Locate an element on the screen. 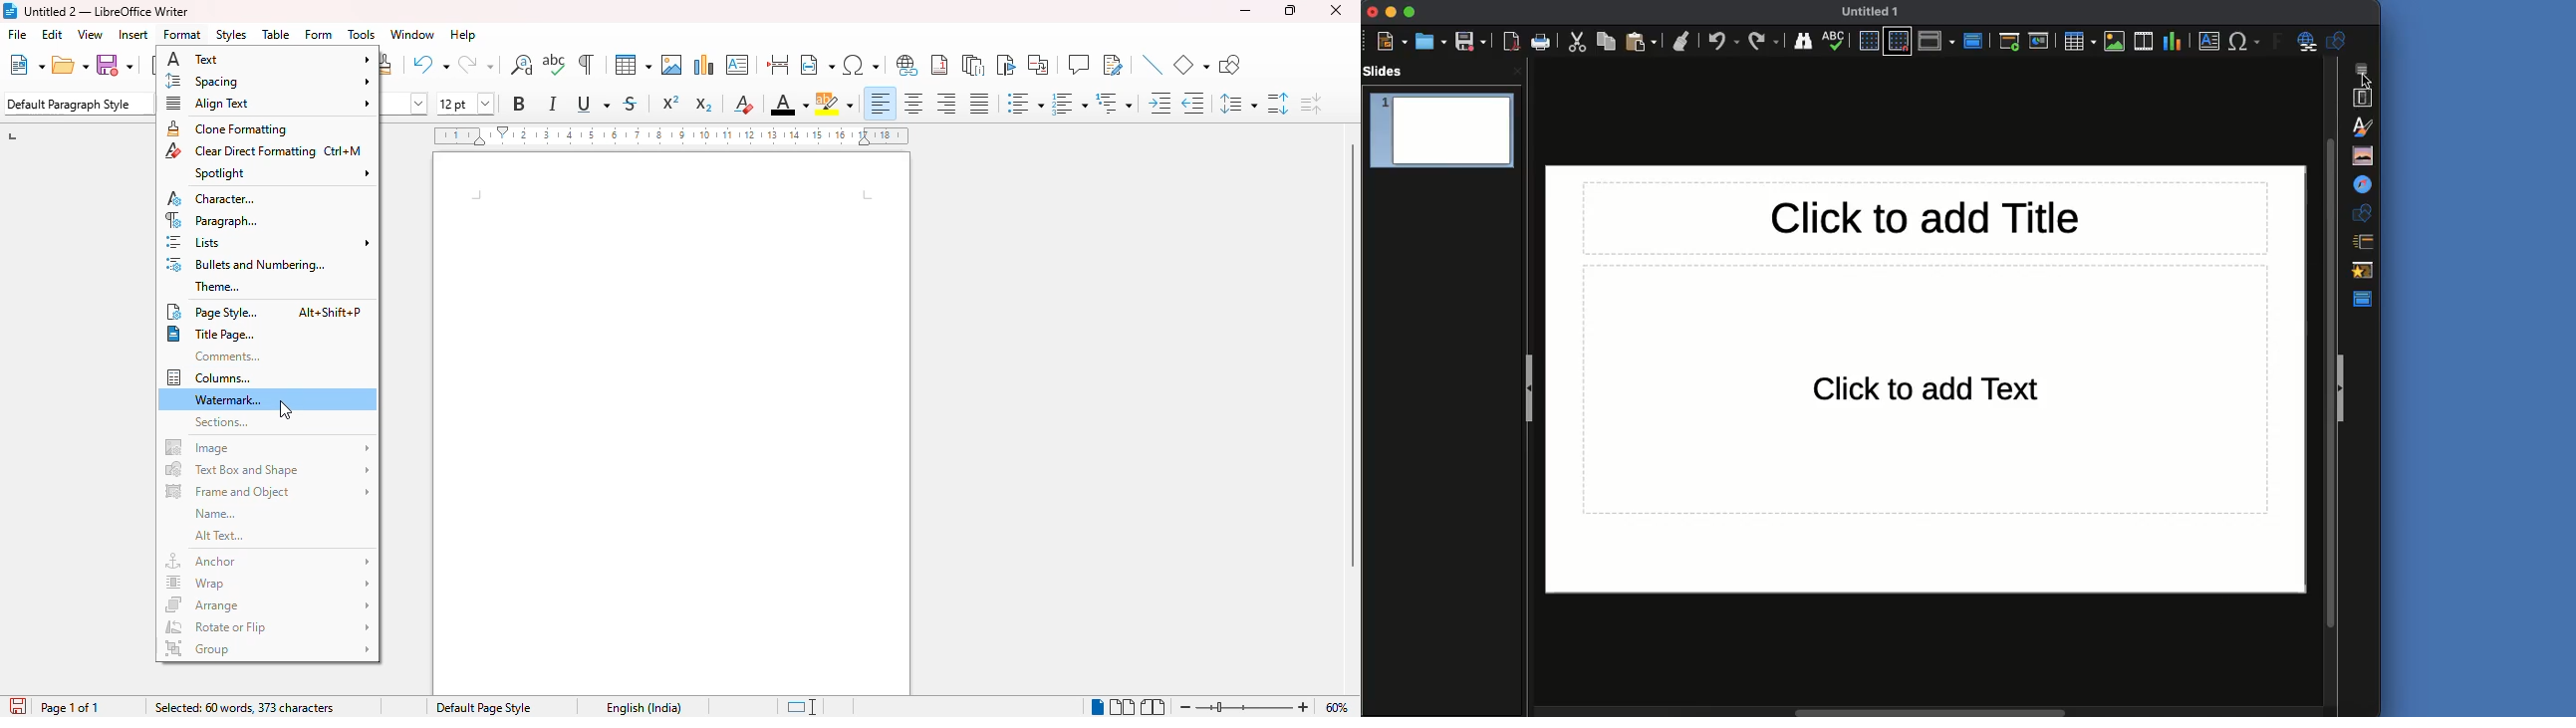  Textbox is located at coordinates (2210, 42).